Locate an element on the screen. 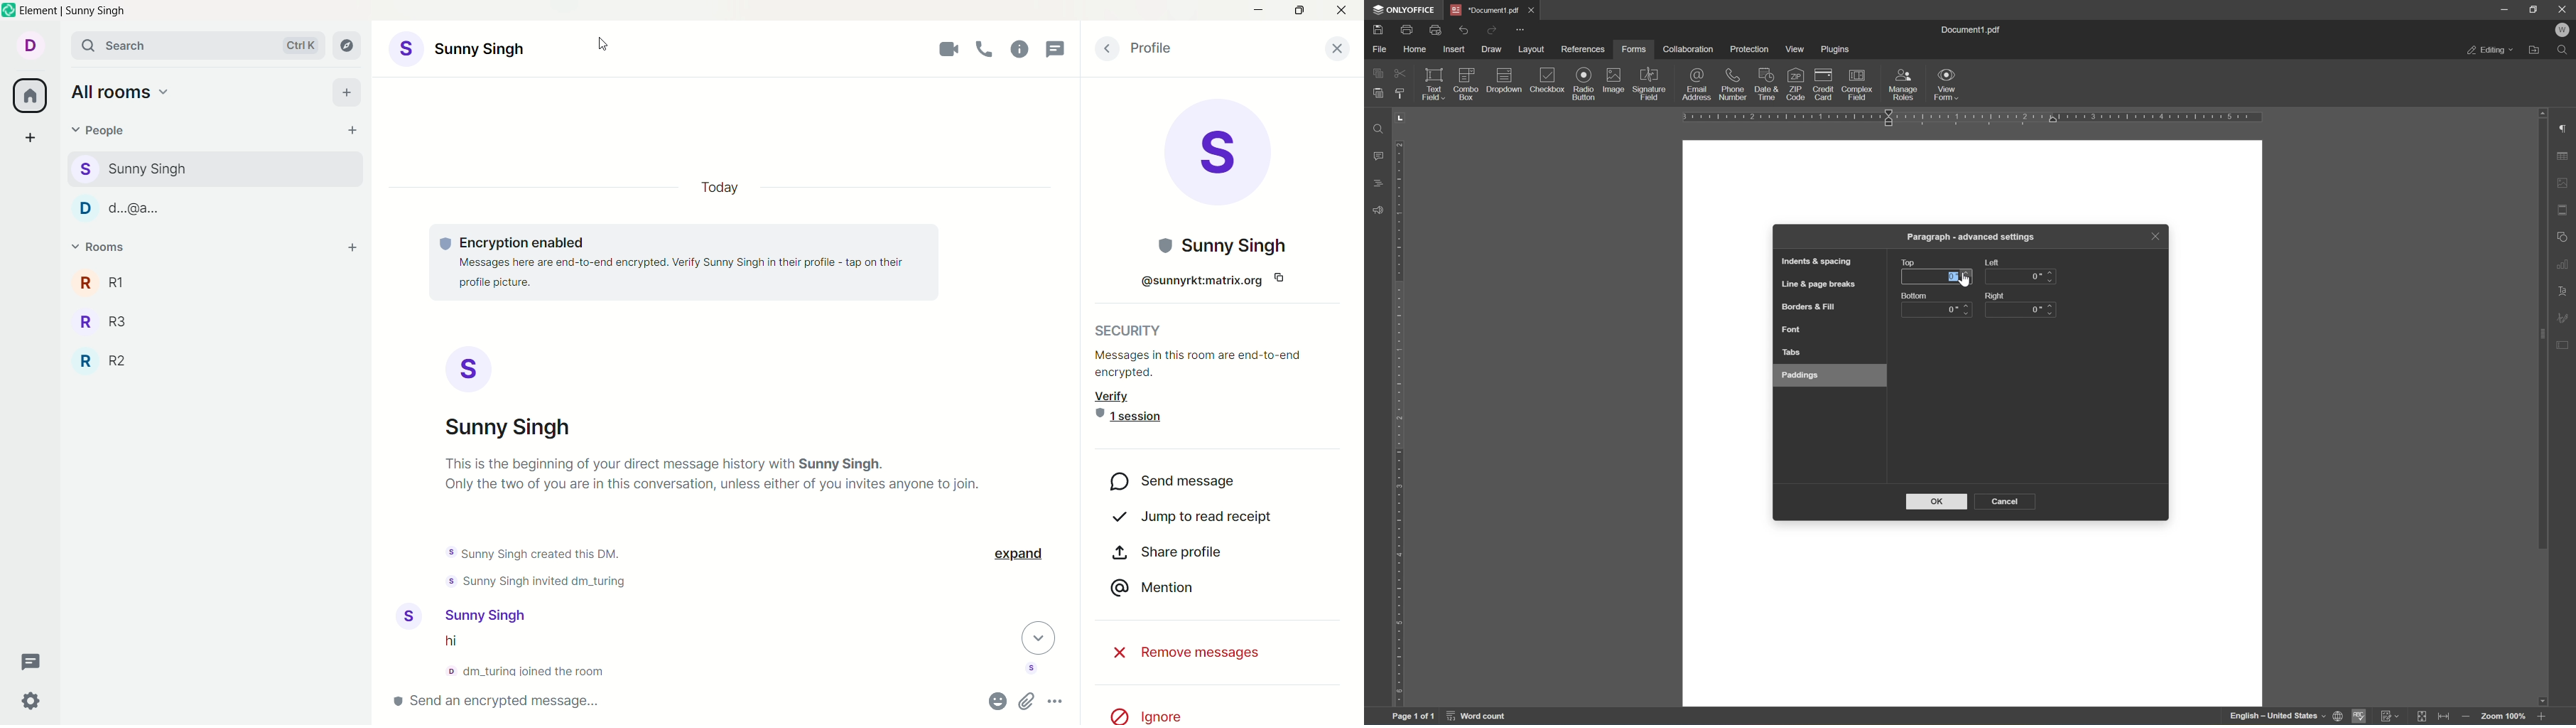 The image size is (2576, 728). text is located at coordinates (1216, 388).